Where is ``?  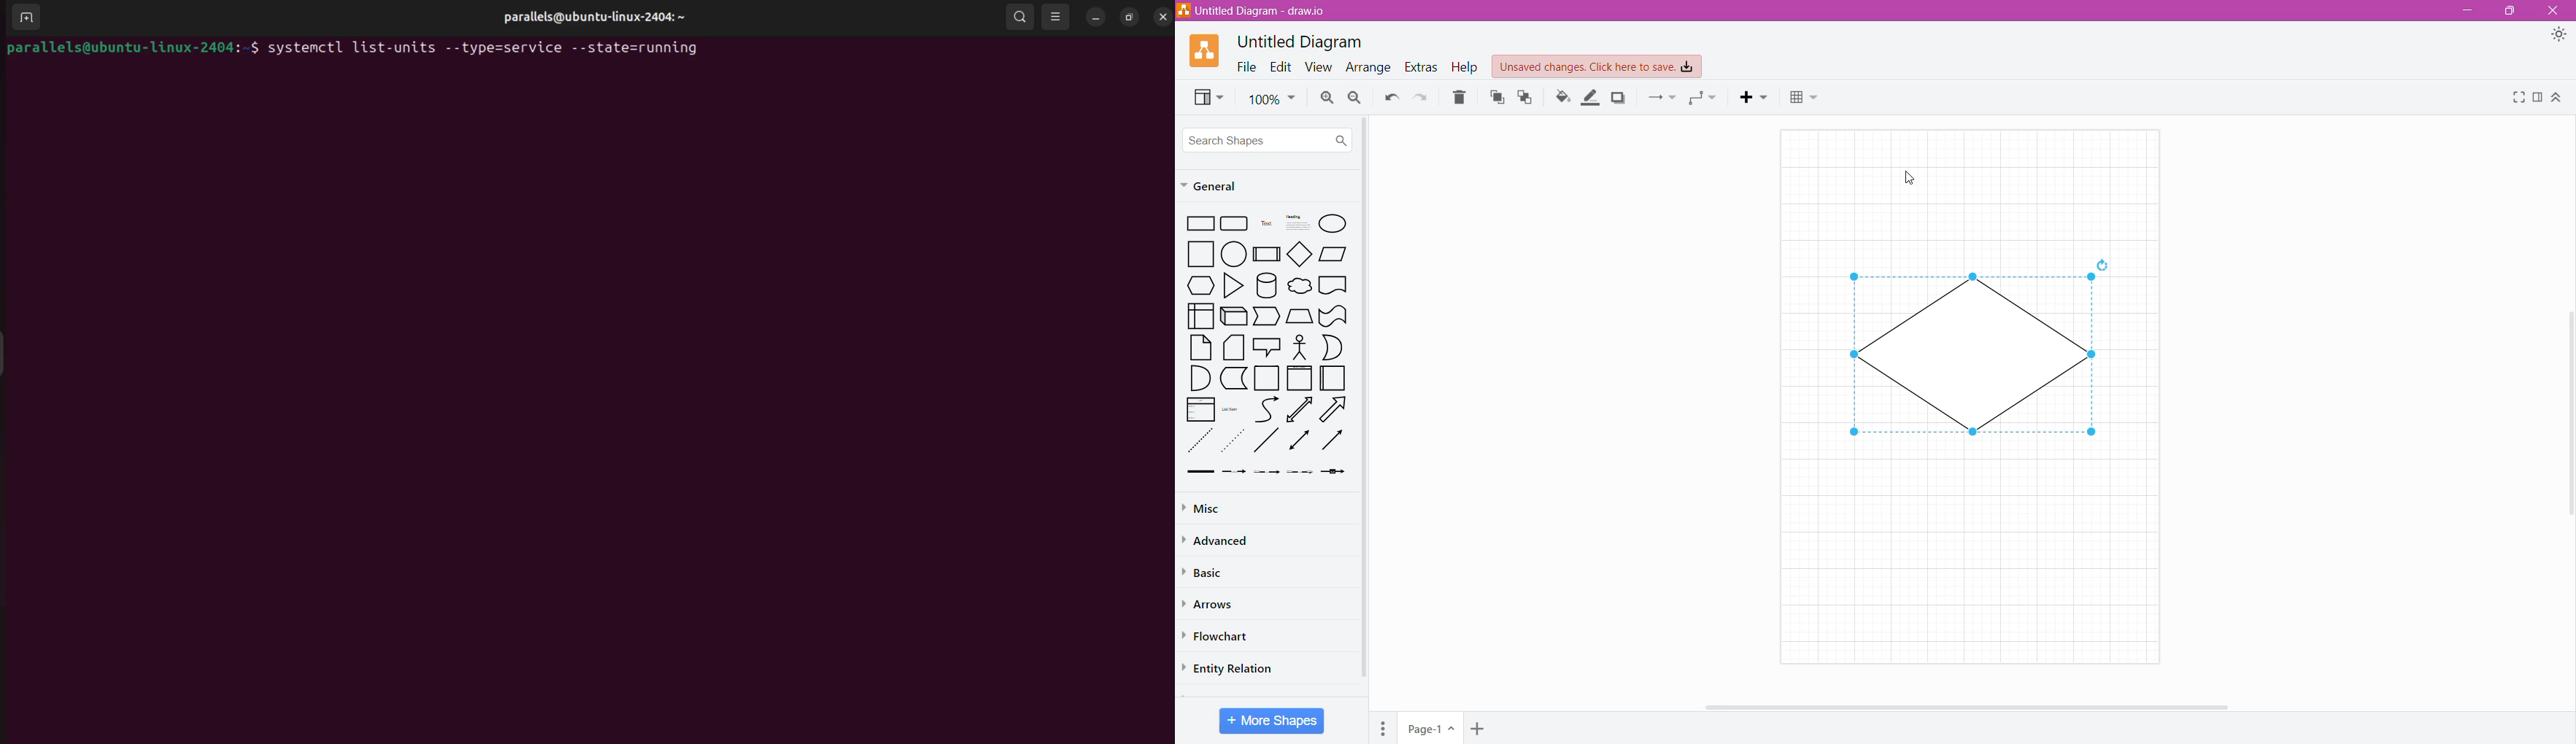
 is located at coordinates (1431, 729).